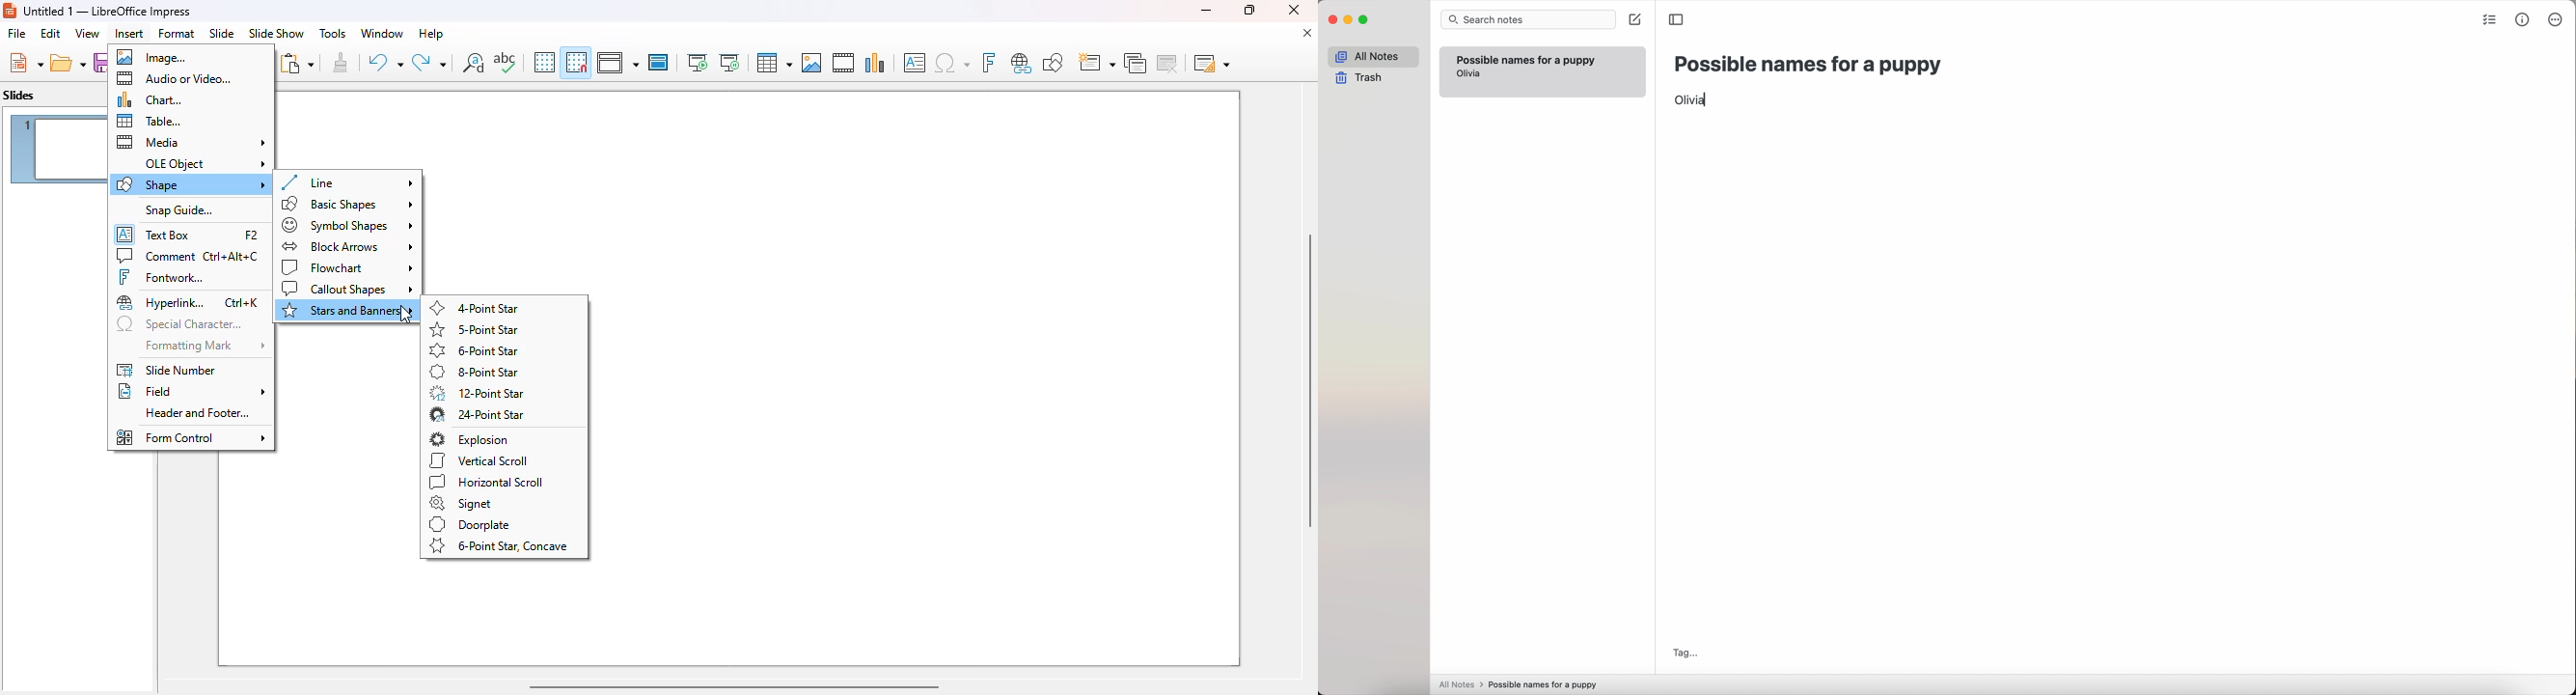 Image resolution: width=2576 pixels, height=700 pixels. Describe the element at coordinates (1634, 20) in the screenshot. I see `create note` at that location.